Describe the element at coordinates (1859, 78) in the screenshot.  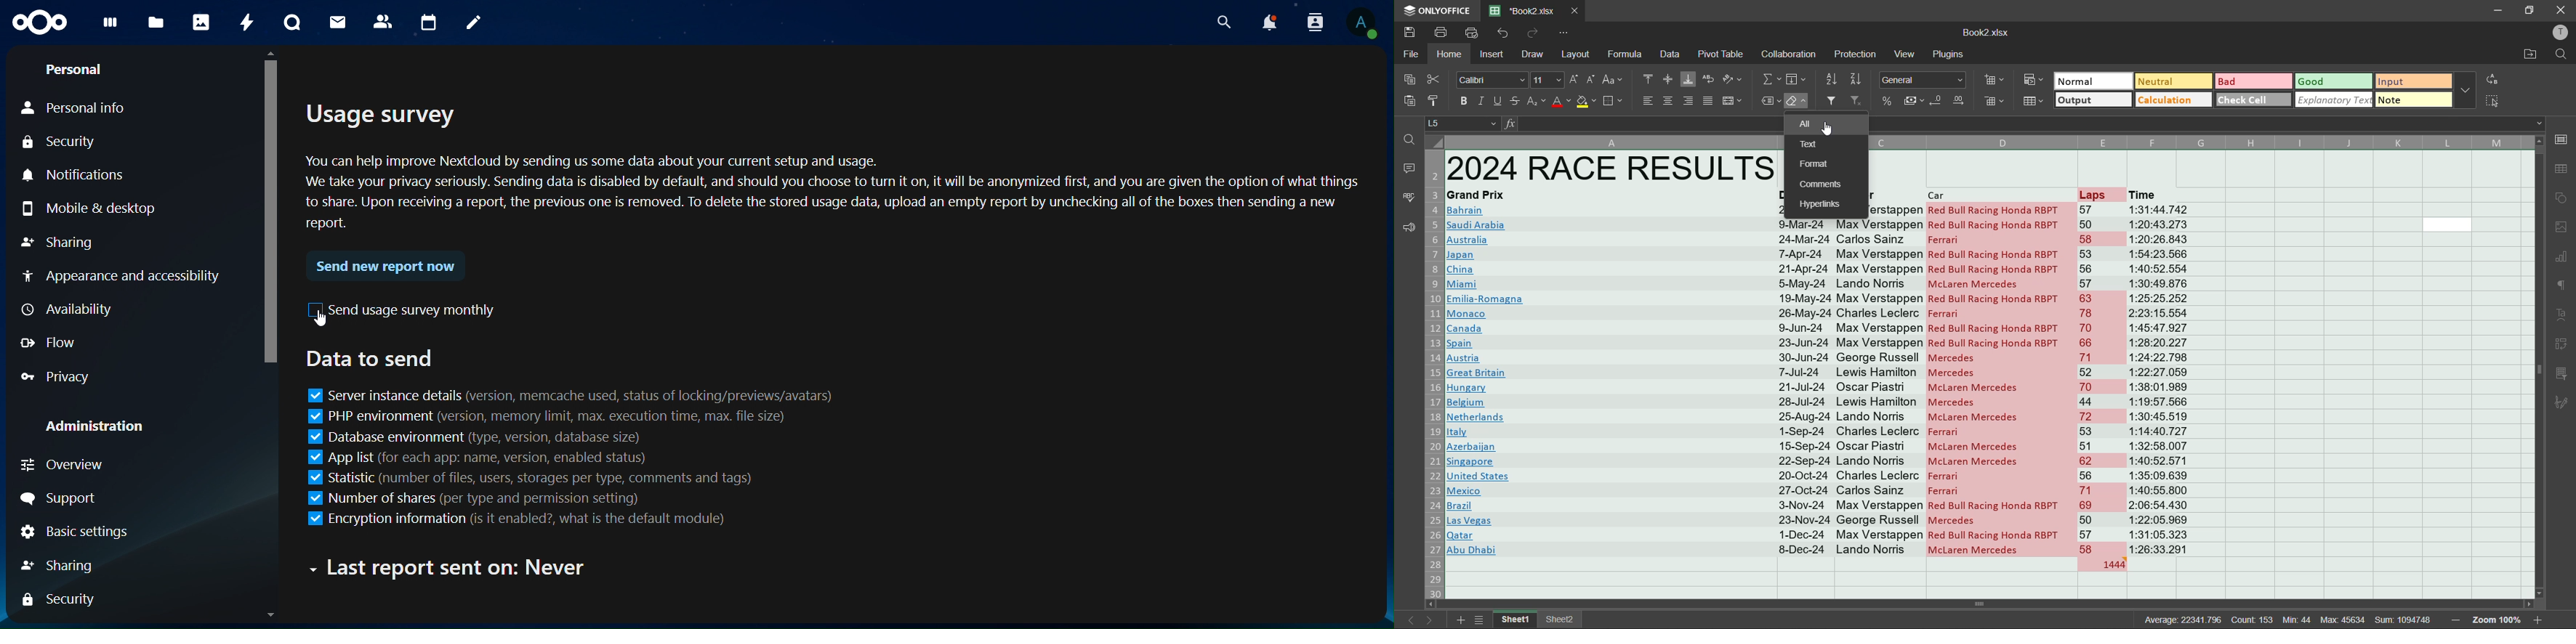
I see `sort descending` at that location.